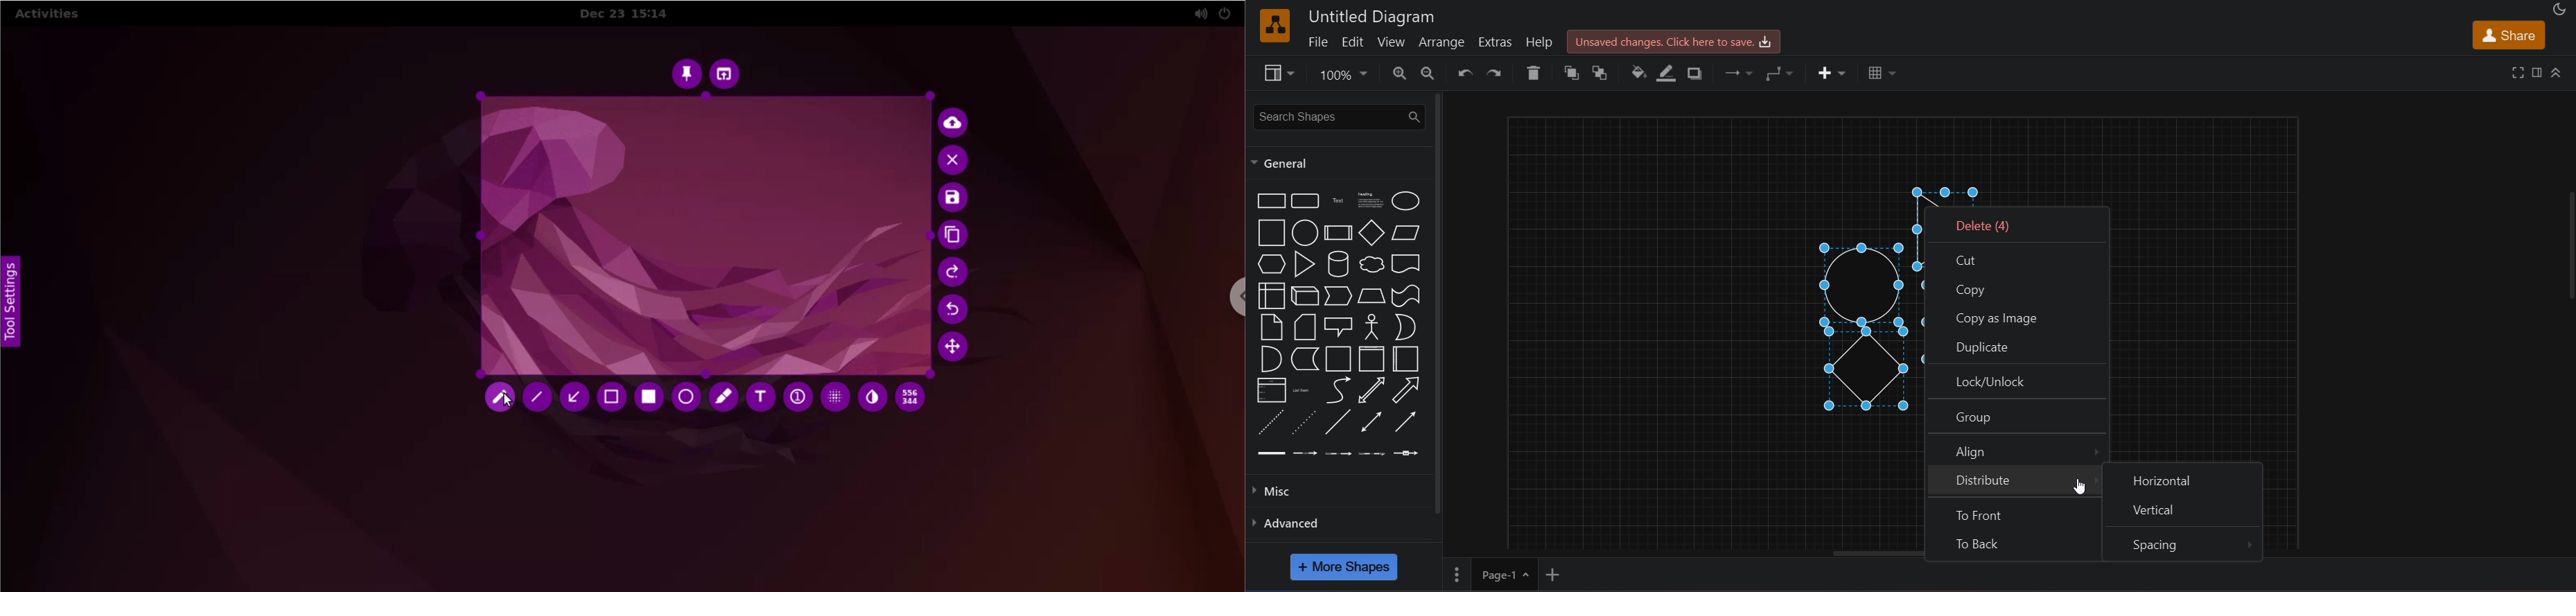  What do you see at coordinates (1444, 42) in the screenshot?
I see `arrange` at bounding box center [1444, 42].